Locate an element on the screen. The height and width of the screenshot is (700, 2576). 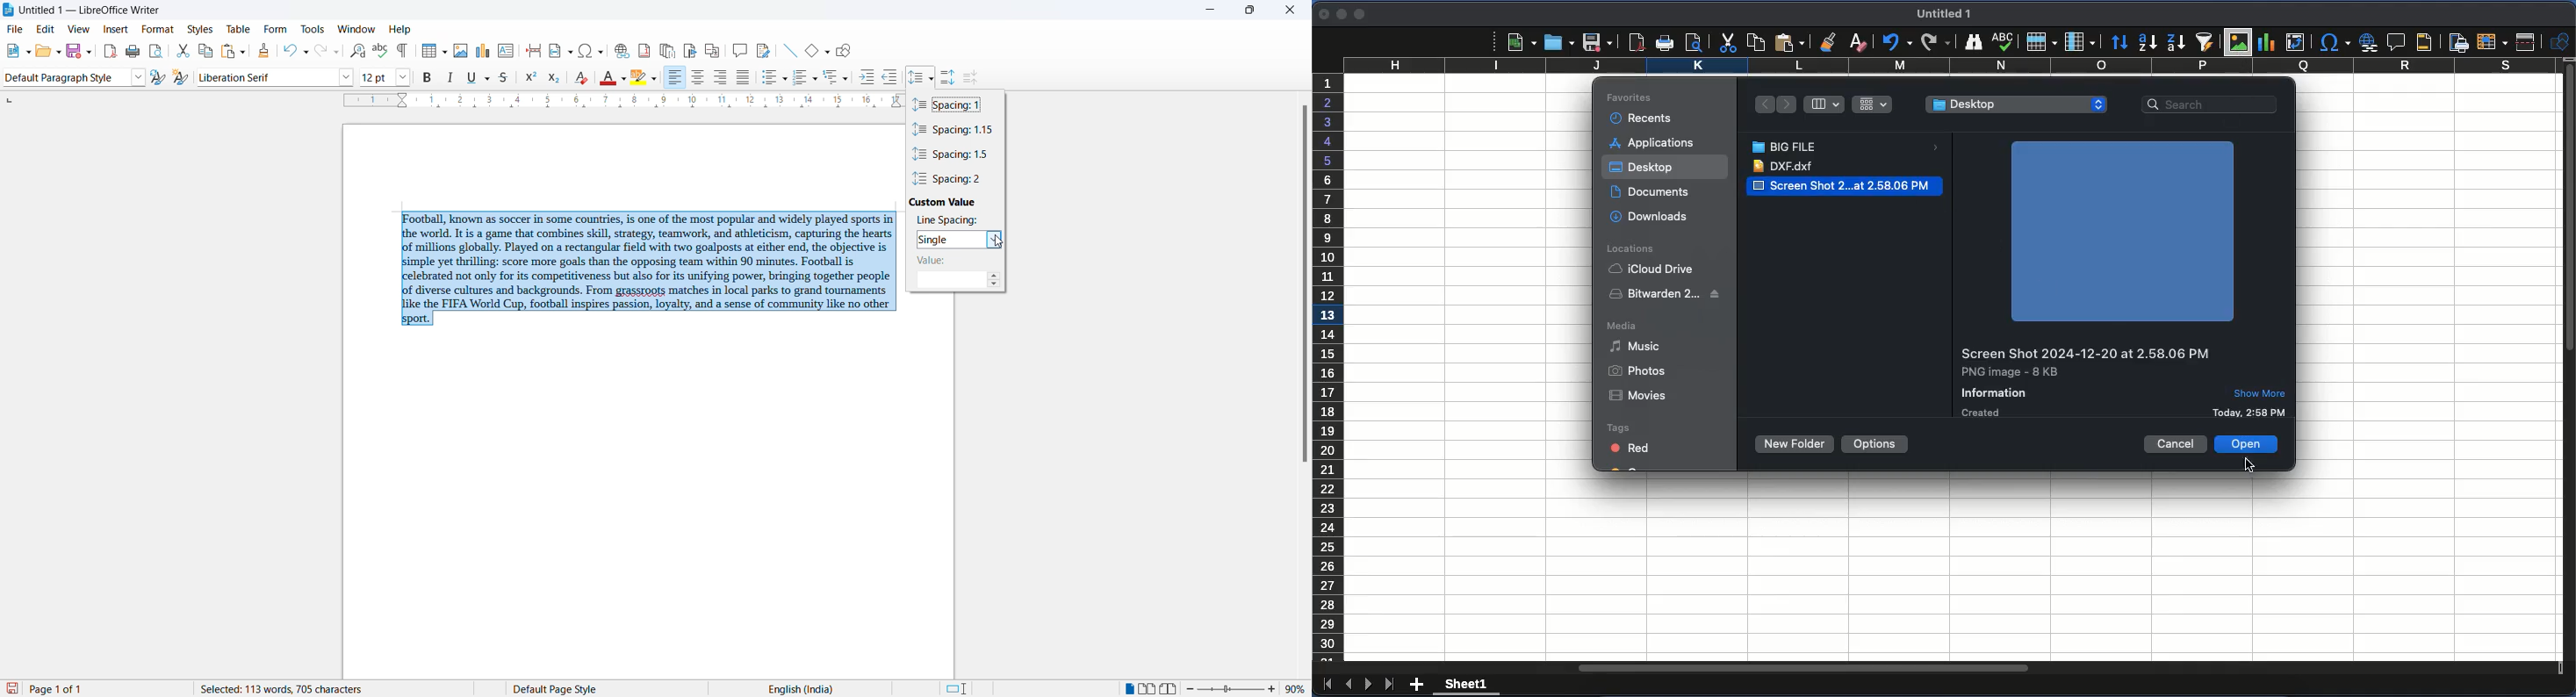
toggle formatting marks is located at coordinates (404, 52).